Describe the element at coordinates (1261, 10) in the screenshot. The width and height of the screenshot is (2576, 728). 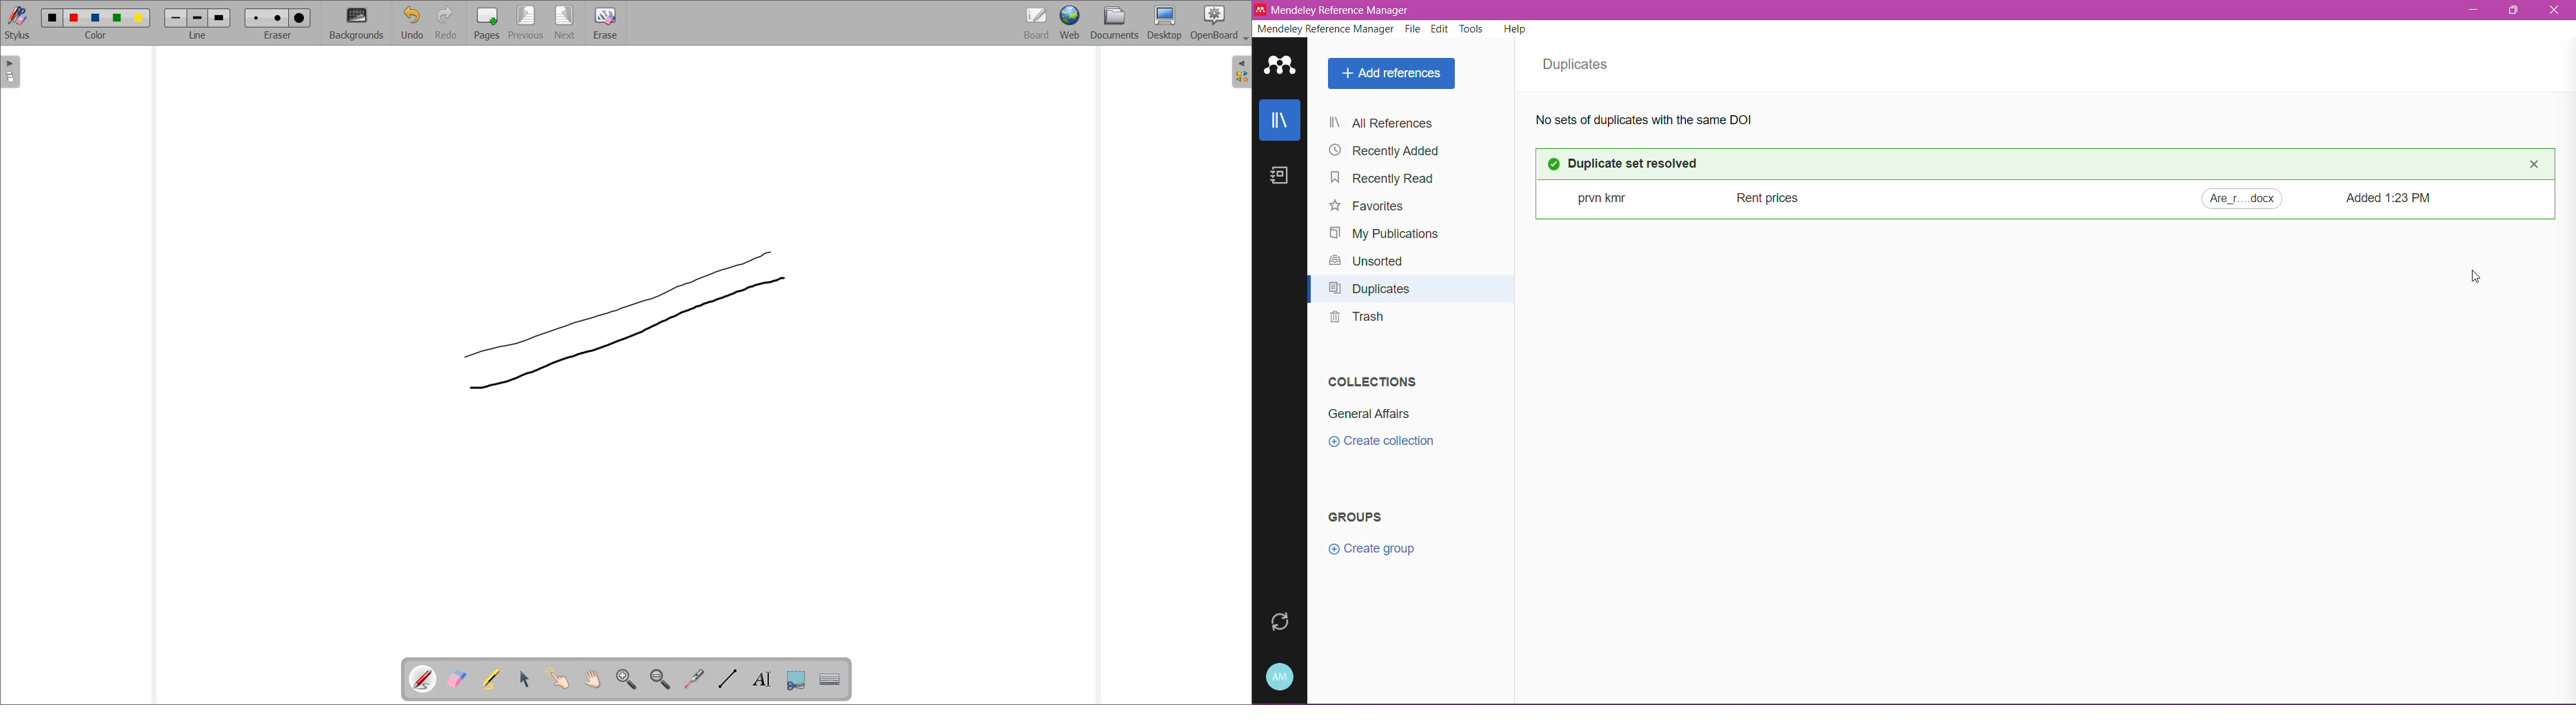
I see `icon` at that location.